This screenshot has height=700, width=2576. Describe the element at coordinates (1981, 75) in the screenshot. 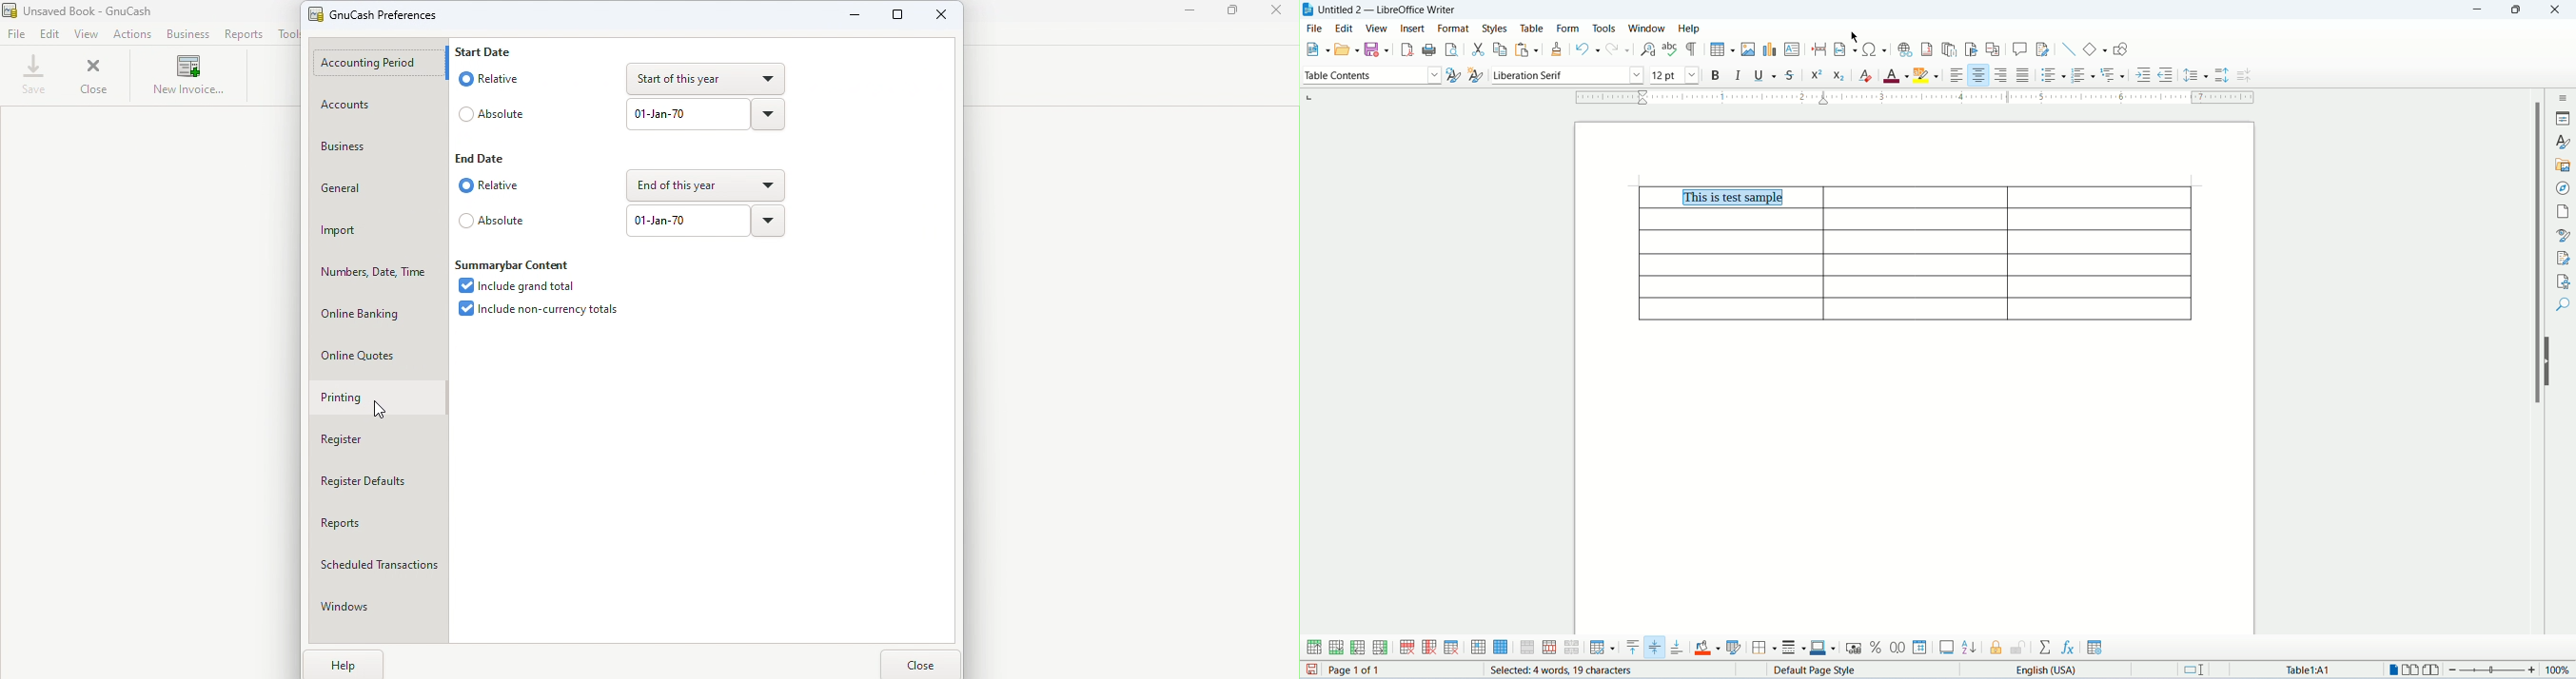

I see `align center` at that location.